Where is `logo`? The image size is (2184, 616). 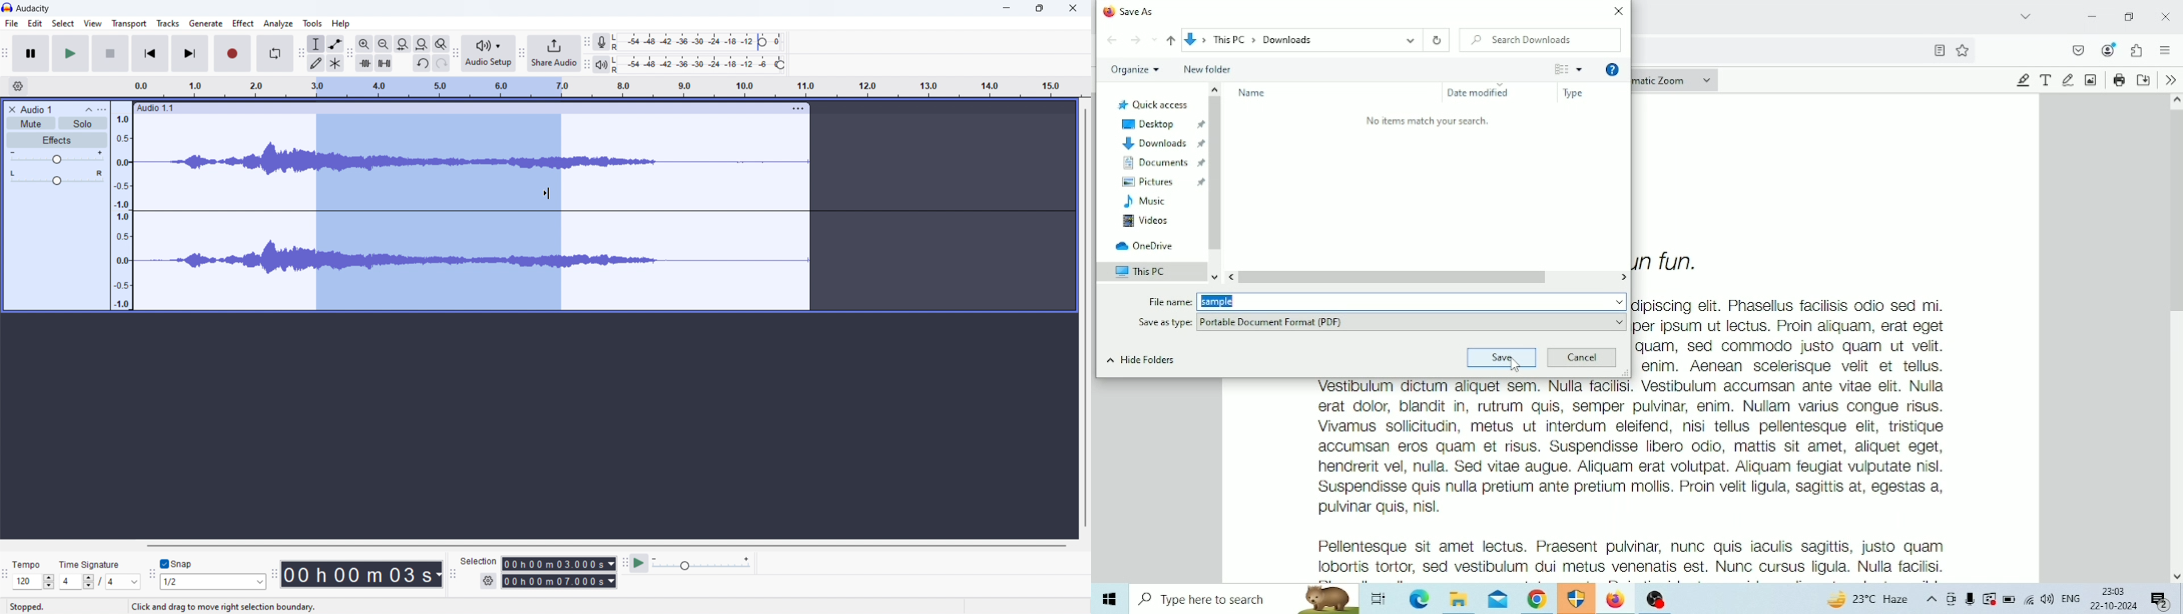 logo is located at coordinates (8, 7).